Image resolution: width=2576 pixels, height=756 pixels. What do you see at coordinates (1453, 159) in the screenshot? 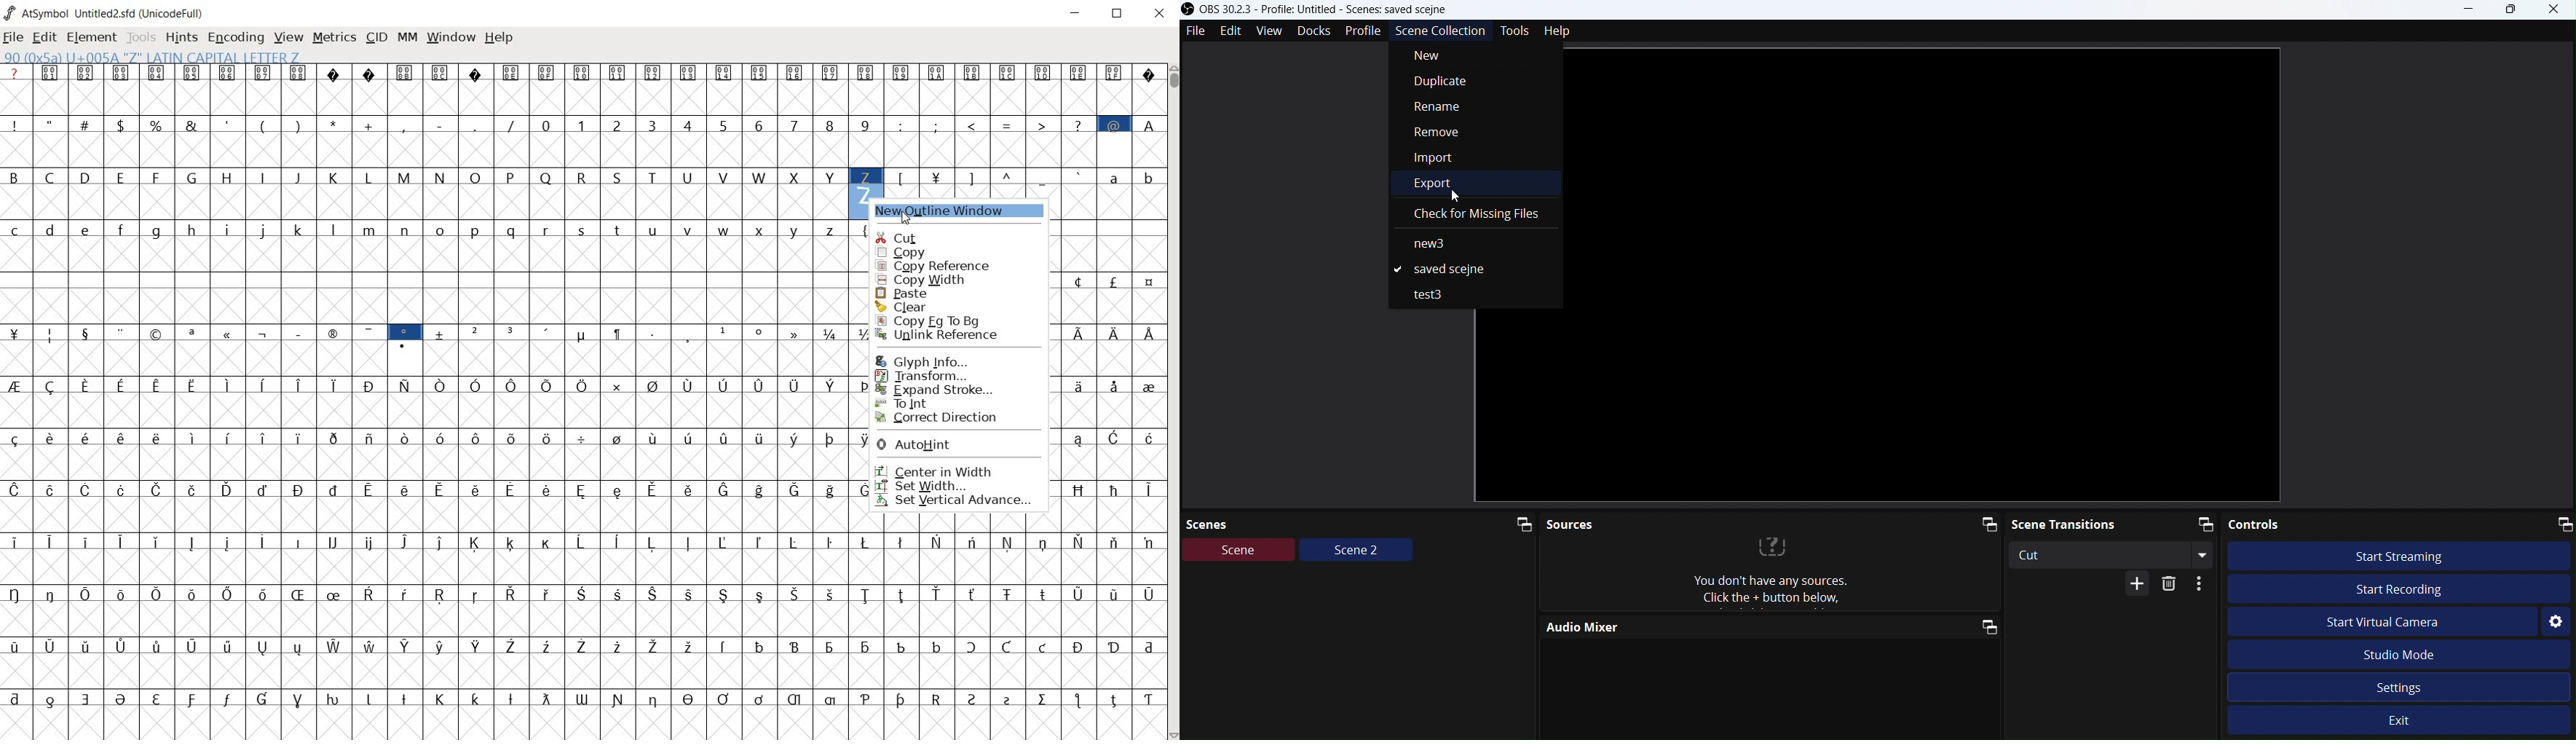
I see `Import` at bounding box center [1453, 159].